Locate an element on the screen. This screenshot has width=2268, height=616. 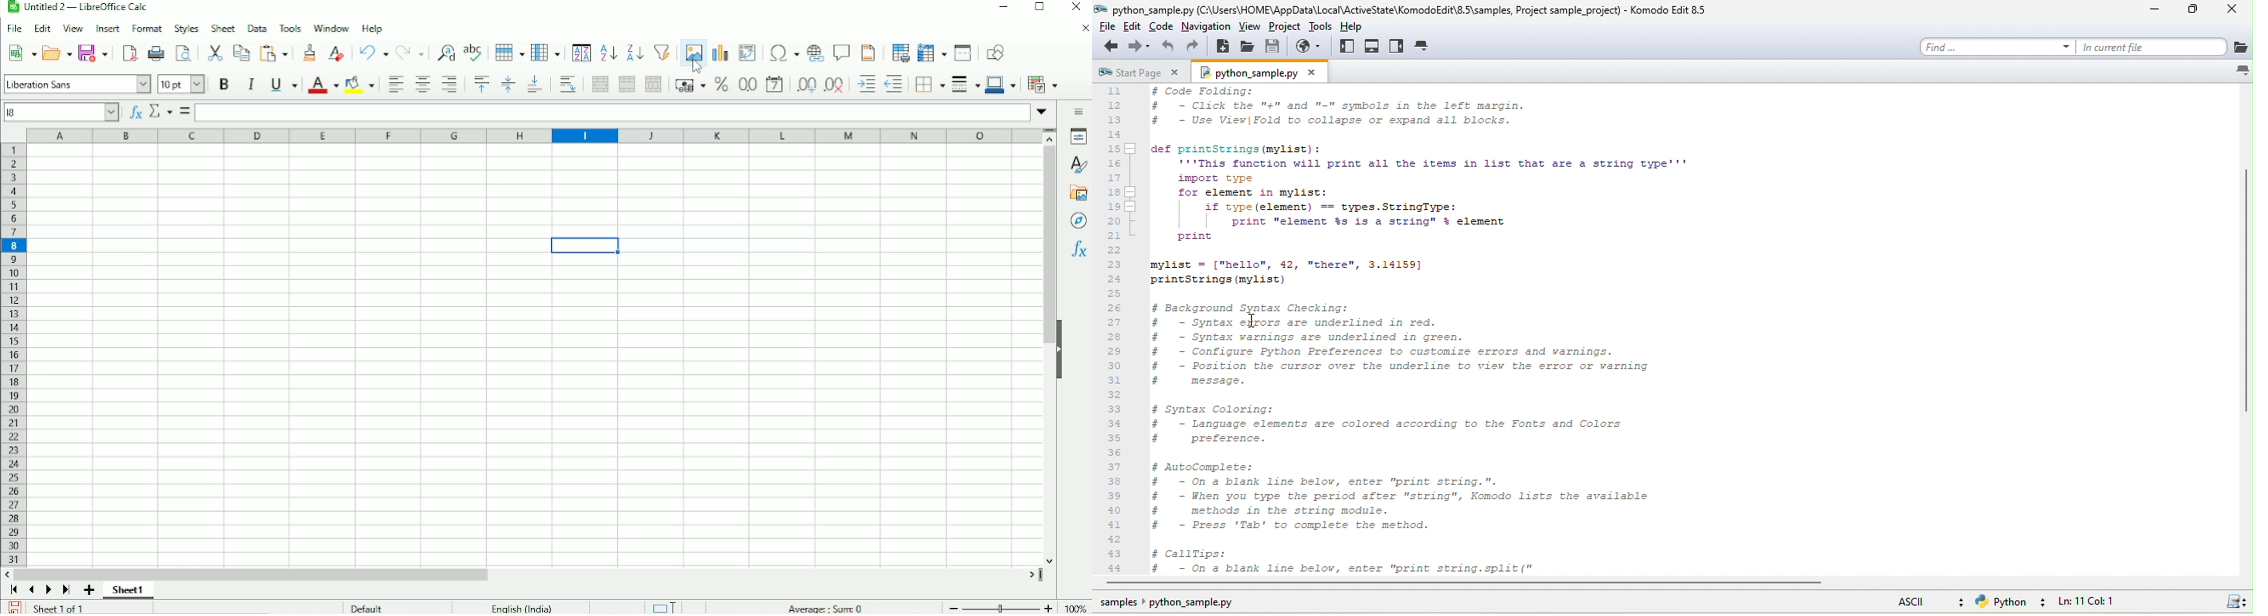
Insert special characters is located at coordinates (782, 53).